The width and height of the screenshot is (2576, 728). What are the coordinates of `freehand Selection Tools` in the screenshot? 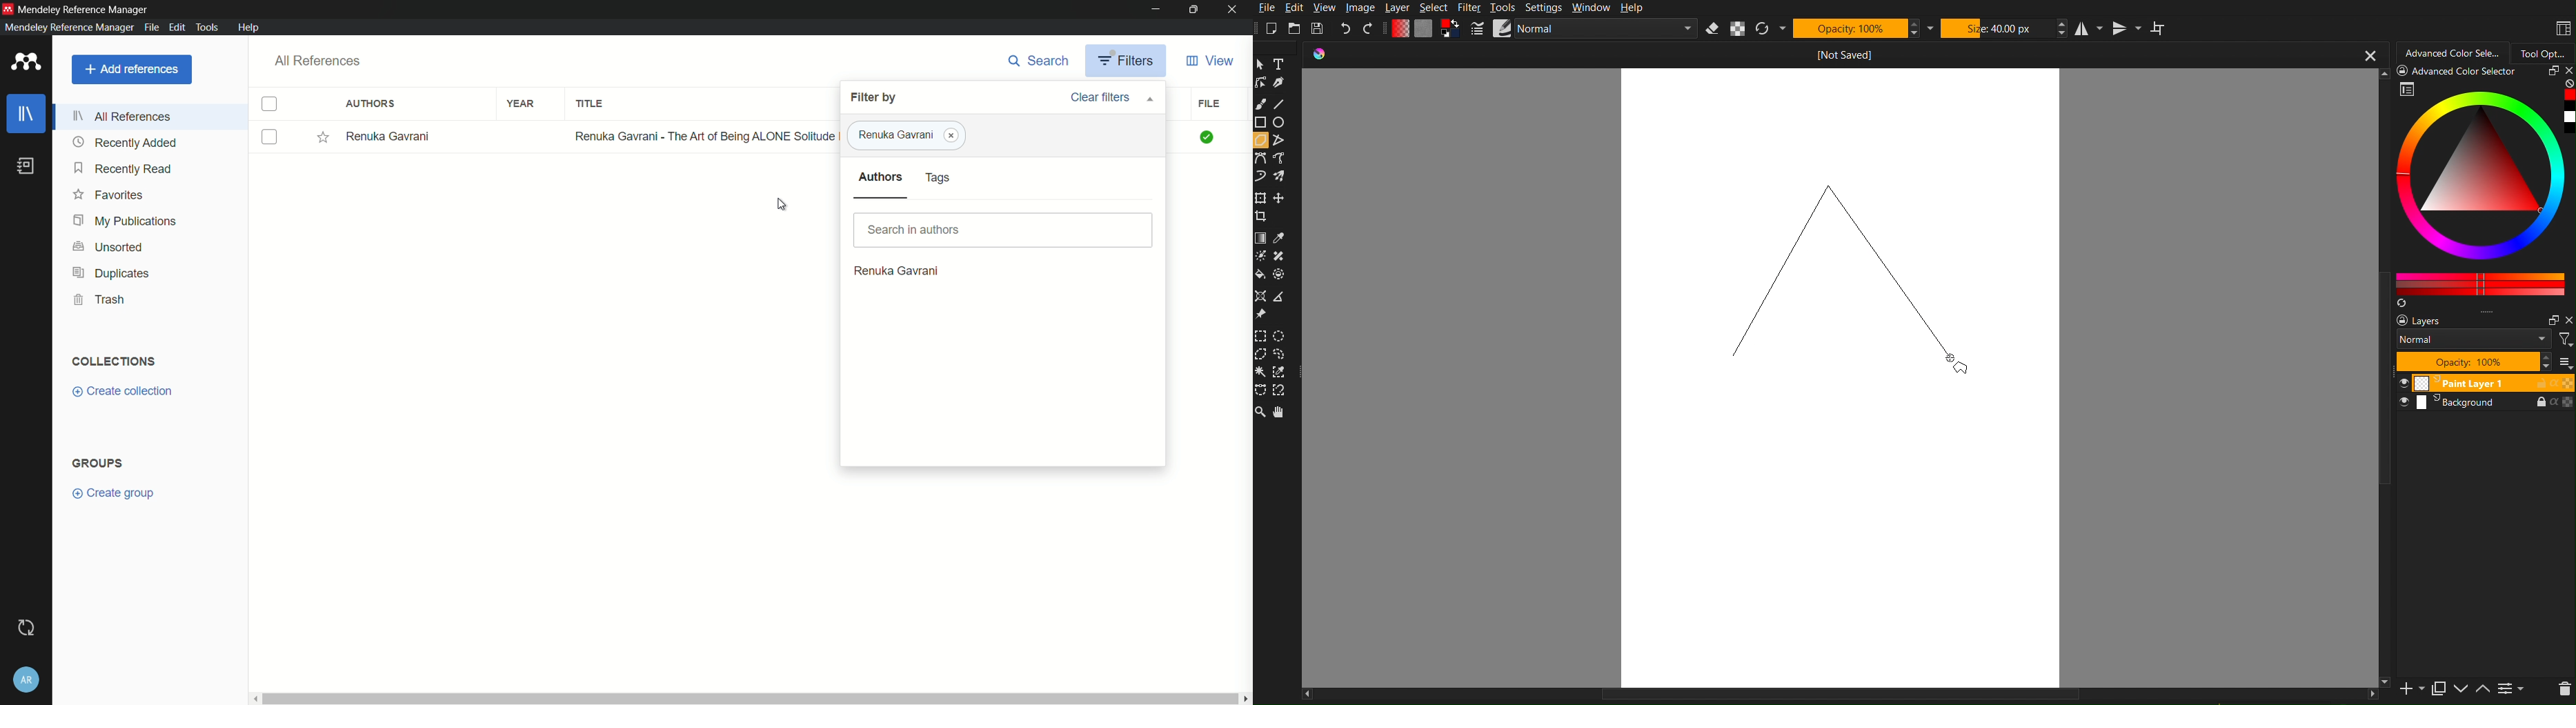 It's located at (1281, 355).